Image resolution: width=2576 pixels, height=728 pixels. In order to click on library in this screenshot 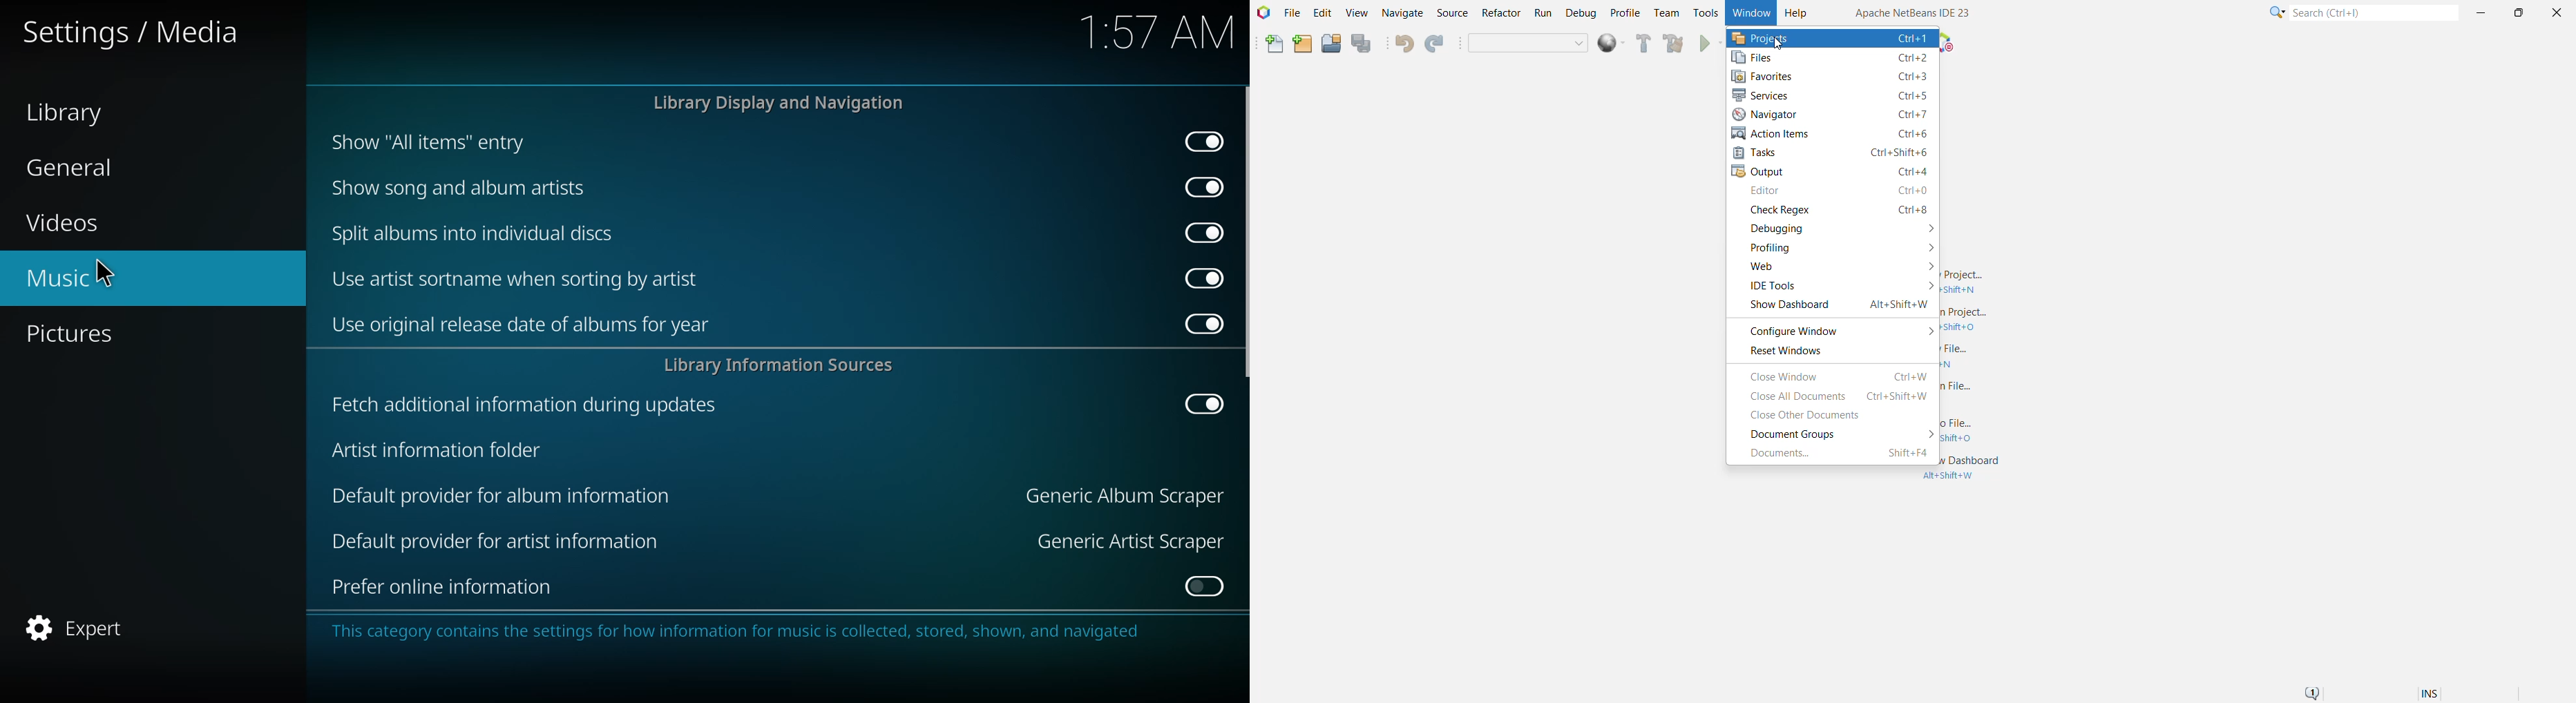, I will do `click(73, 115)`.